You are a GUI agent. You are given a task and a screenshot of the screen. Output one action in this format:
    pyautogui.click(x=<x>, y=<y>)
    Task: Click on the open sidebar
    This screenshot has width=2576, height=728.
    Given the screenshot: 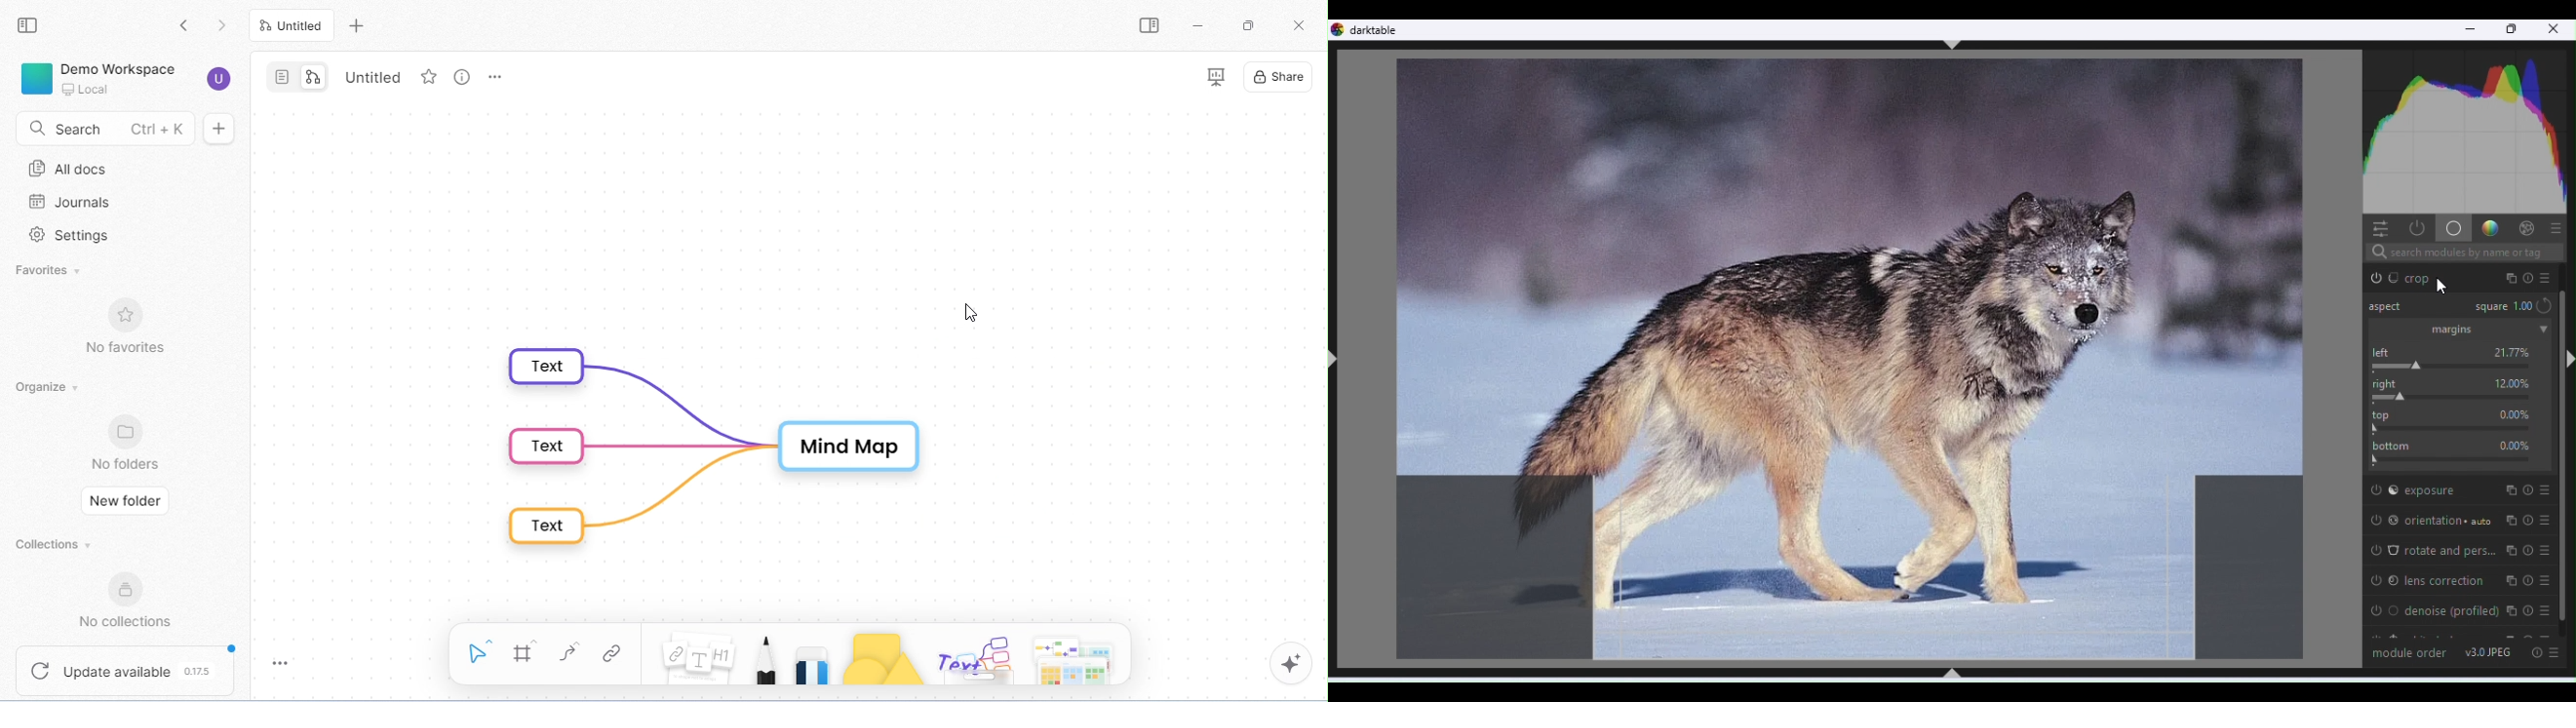 What is the action you would take?
    pyautogui.click(x=1154, y=26)
    